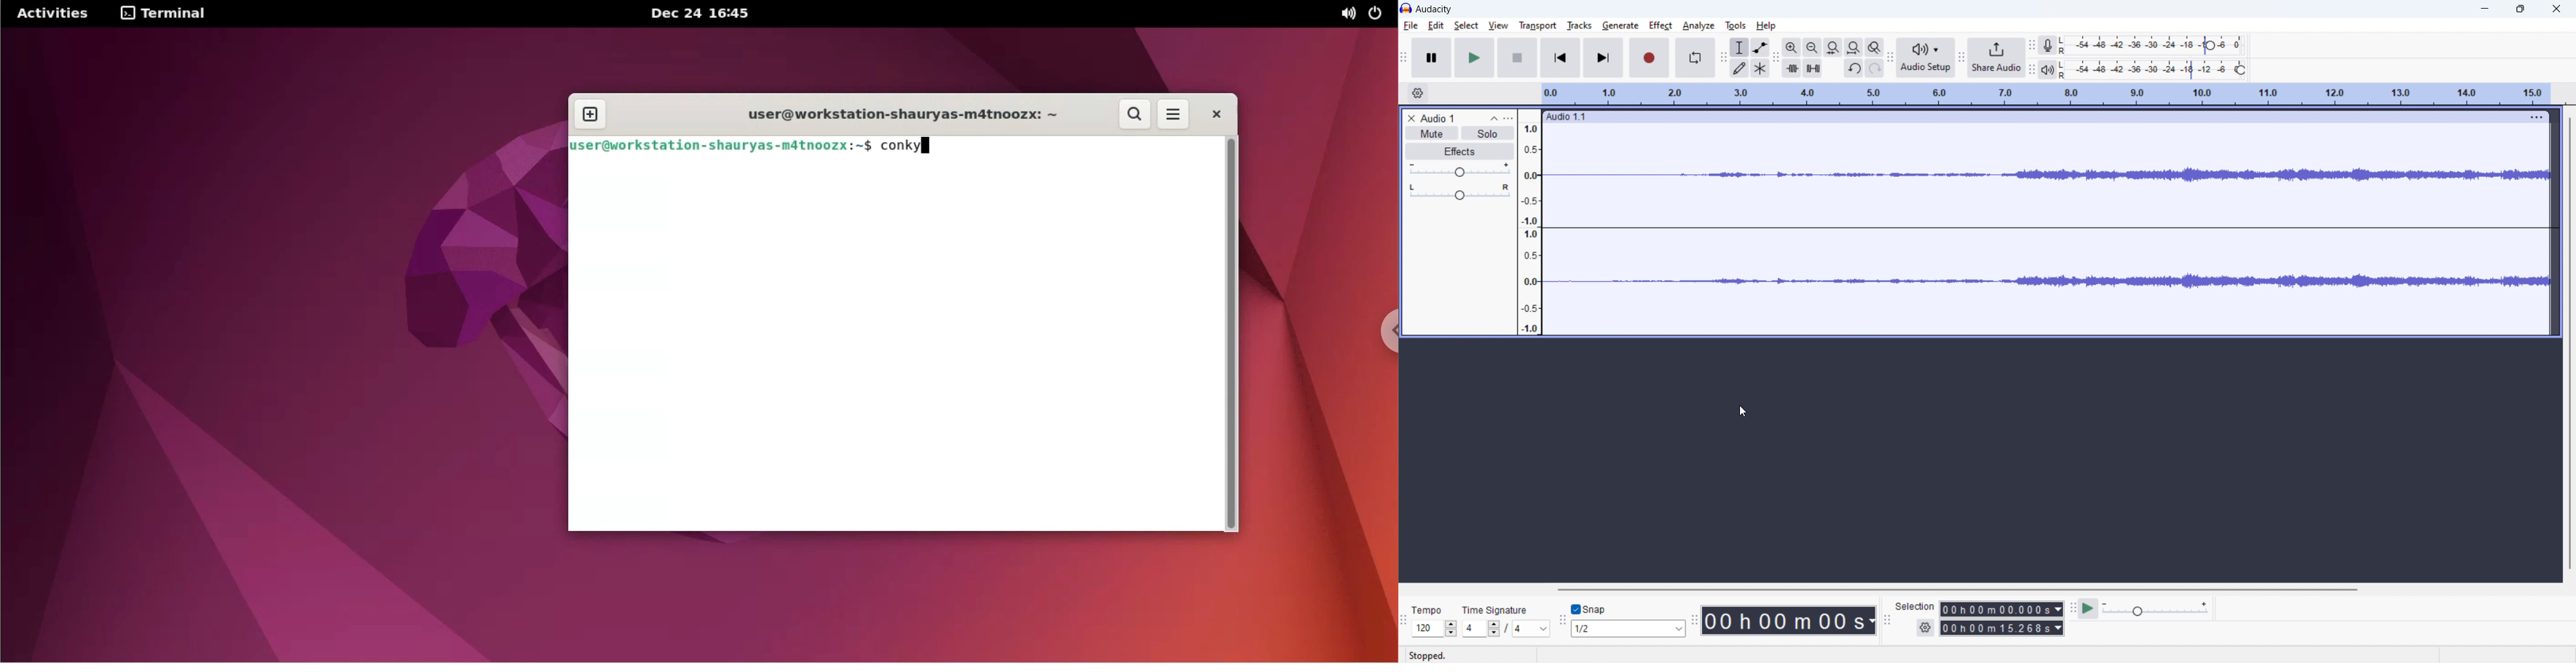  What do you see at coordinates (1886, 620) in the screenshot?
I see `selection toolbar` at bounding box center [1886, 620].